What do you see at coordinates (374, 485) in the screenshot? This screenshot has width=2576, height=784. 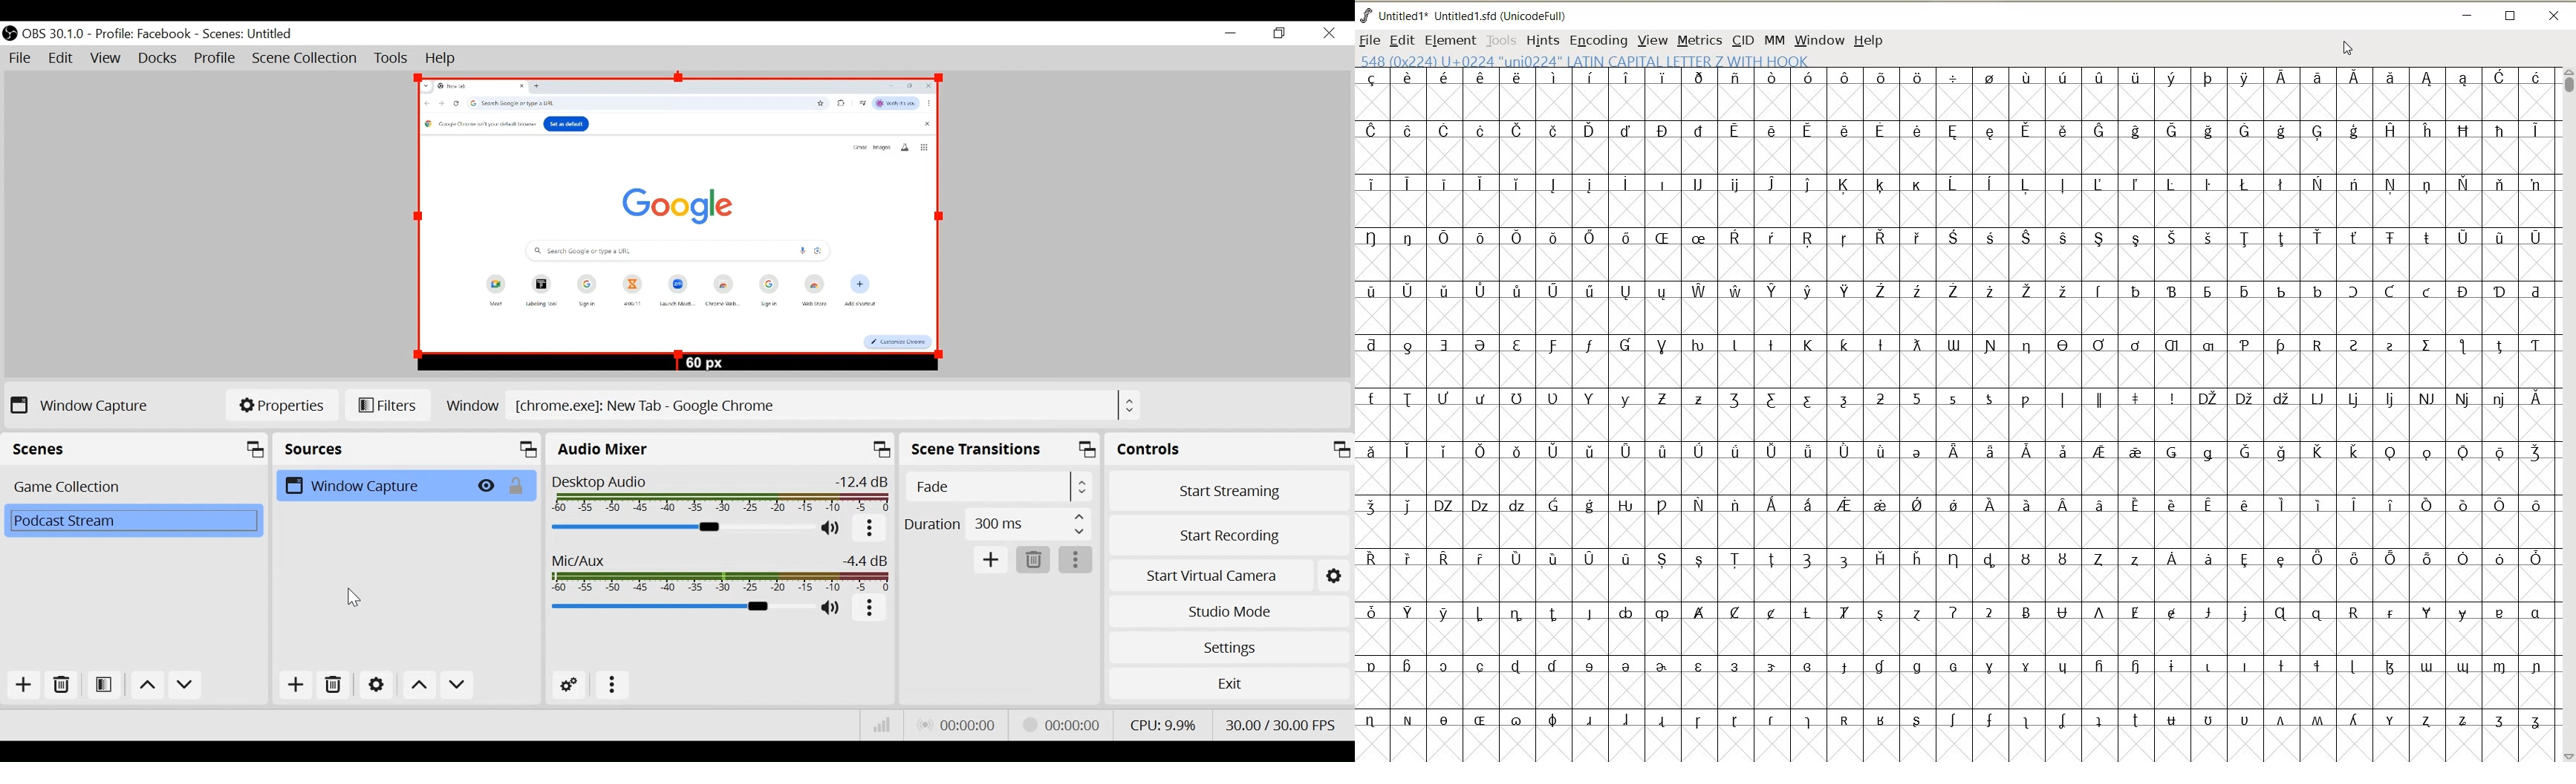 I see `Window Capture` at bounding box center [374, 485].